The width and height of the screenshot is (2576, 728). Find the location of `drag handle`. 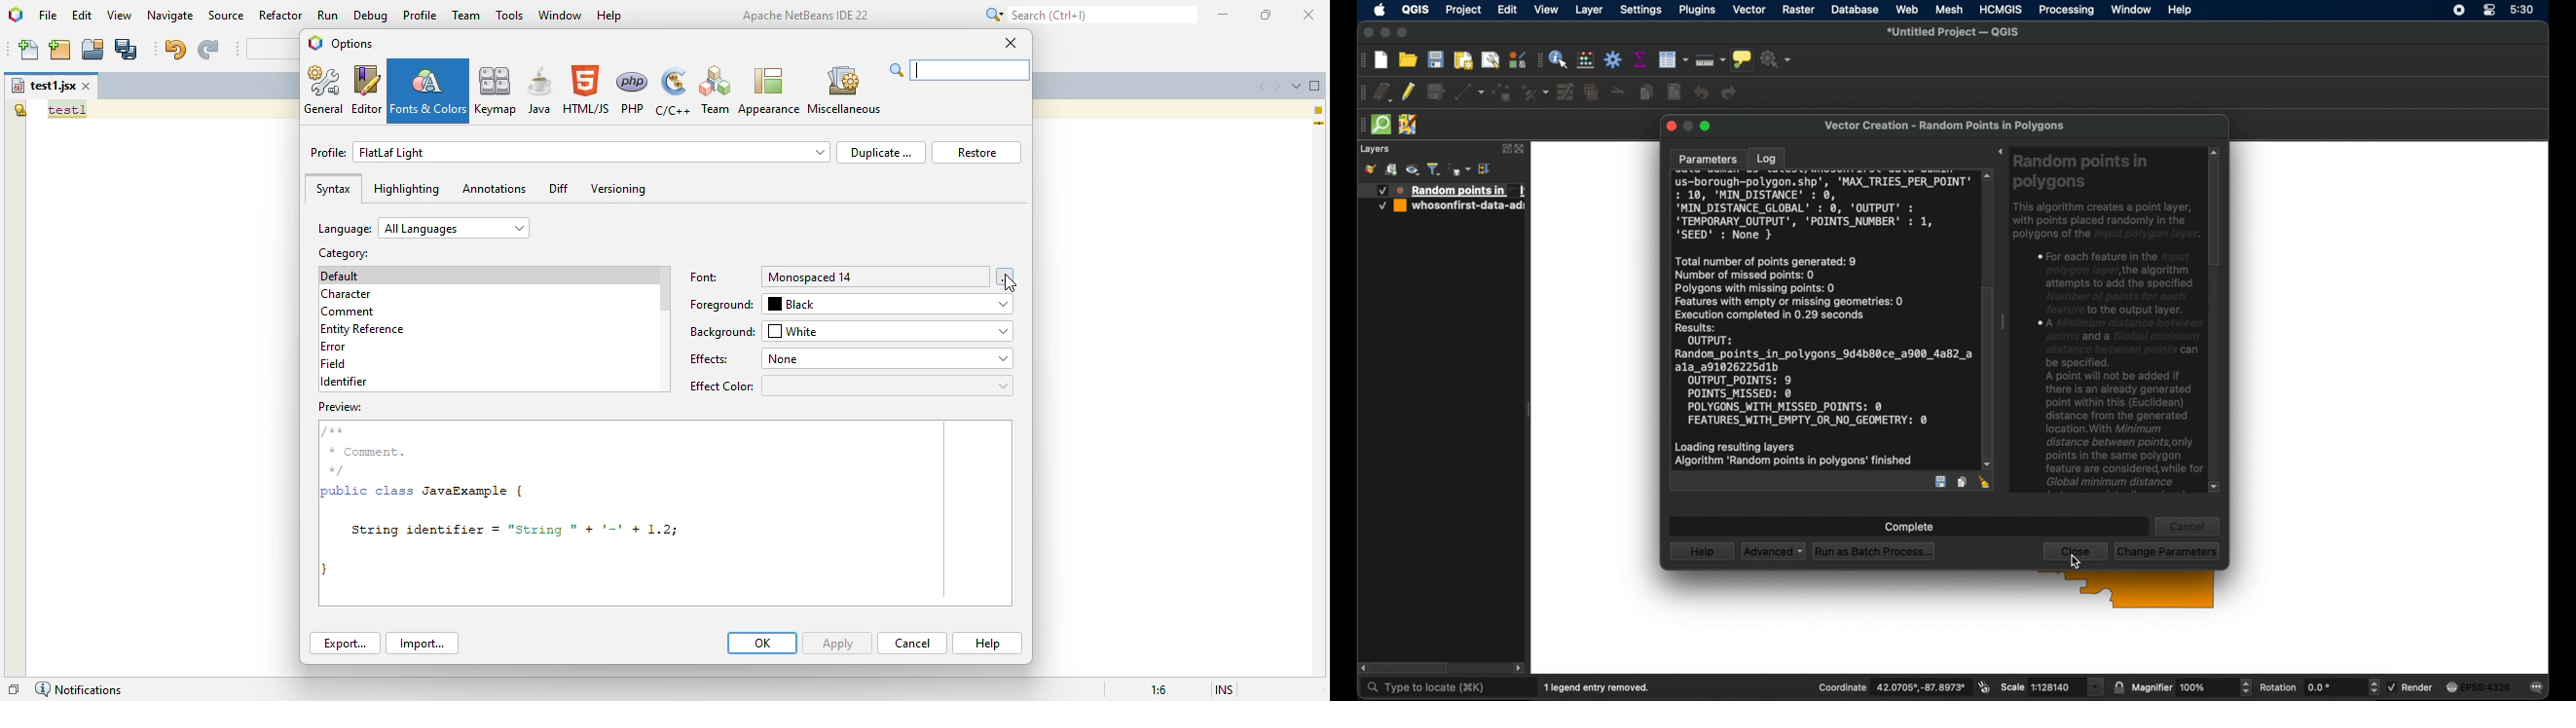

drag handle is located at coordinates (1360, 125).